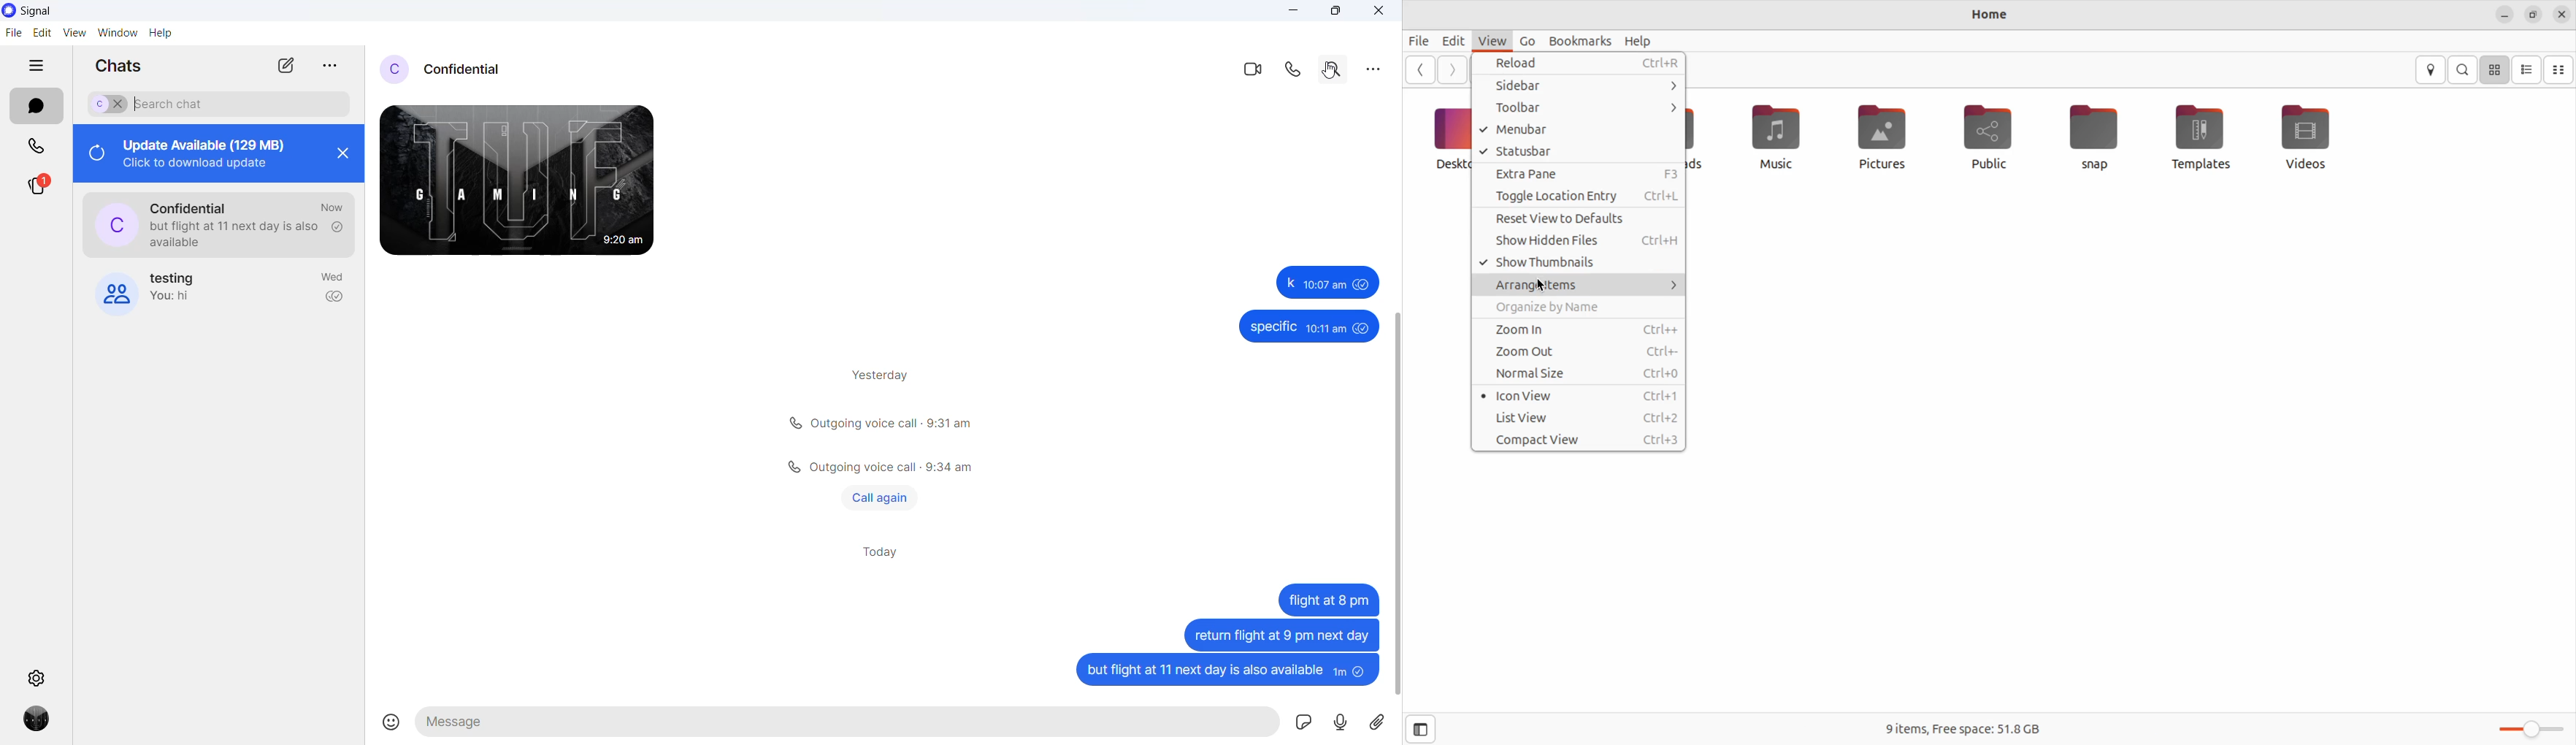 The image size is (2576, 756). What do you see at coordinates (179, 278) in the screenshot?
I see `group name` at bounding box center [179, 278].